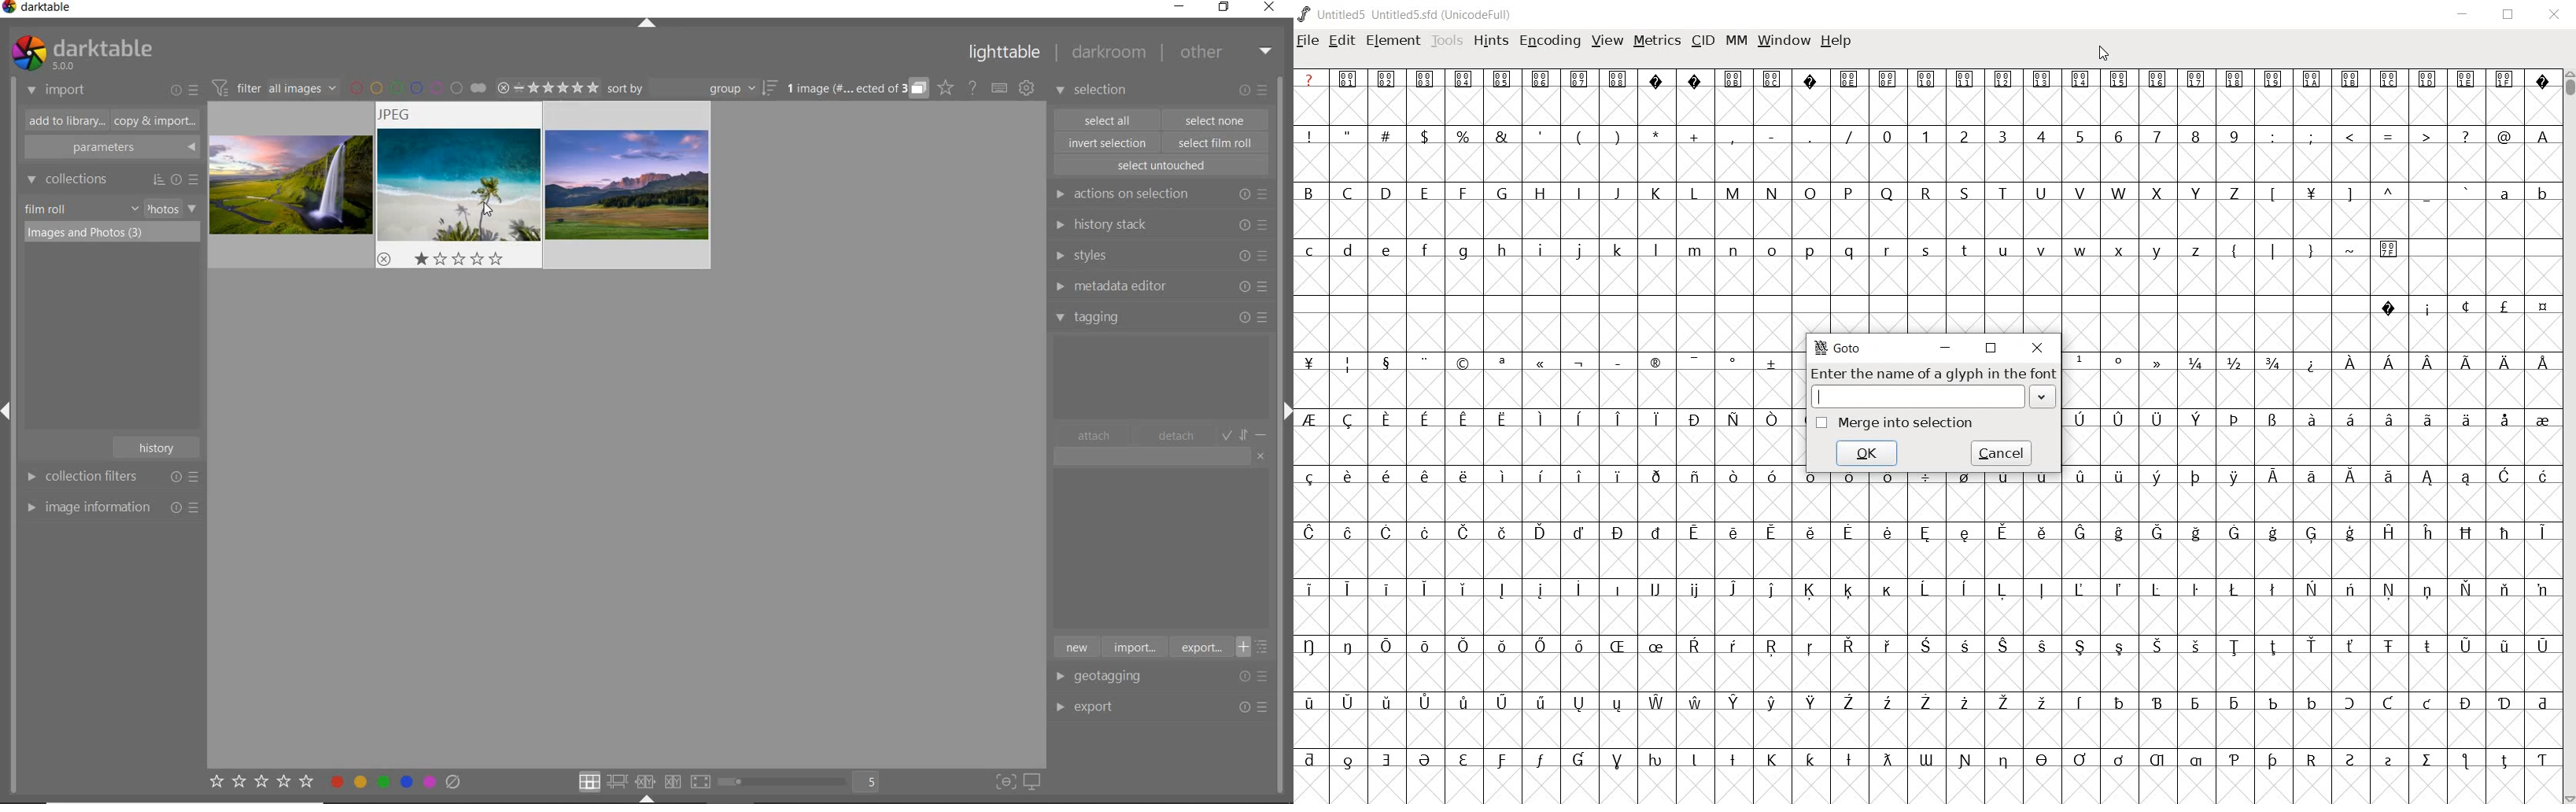 The image size is (2576, 812). What do you see at coordinates (1312, 477) in the screenshot?
I see `Symbol` at bounding box center [1312, 477].